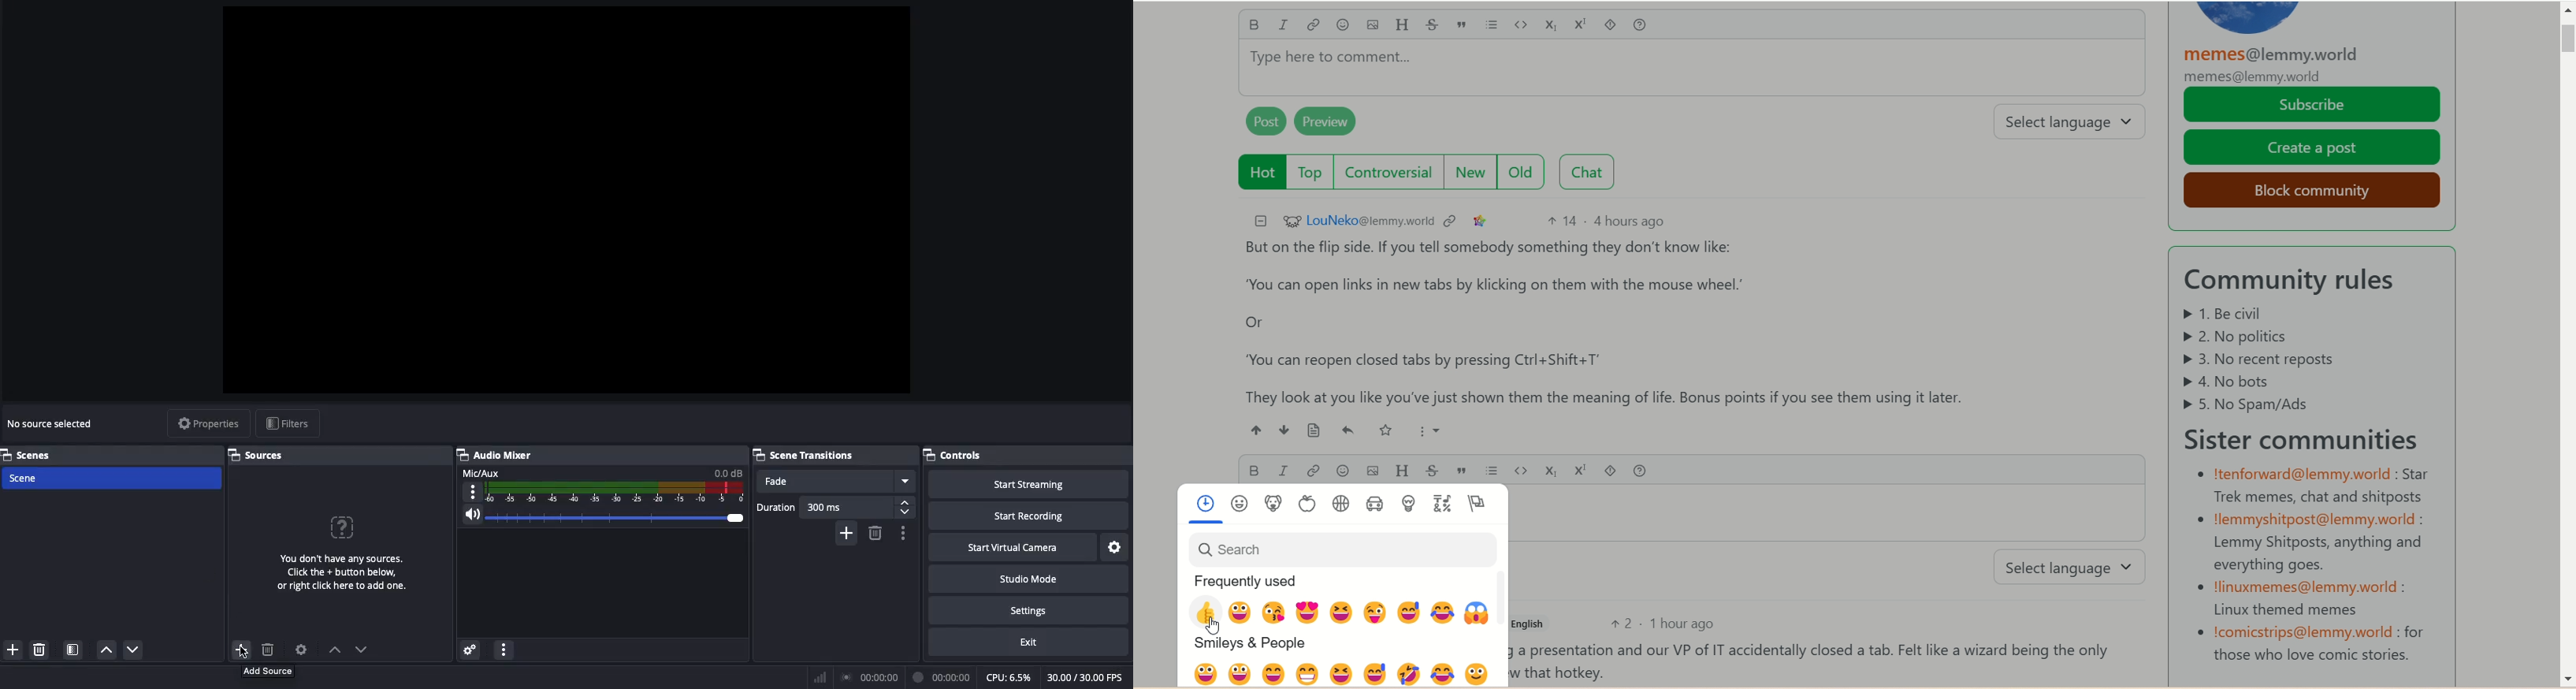  I want to click on Scene, so click(111, 479).